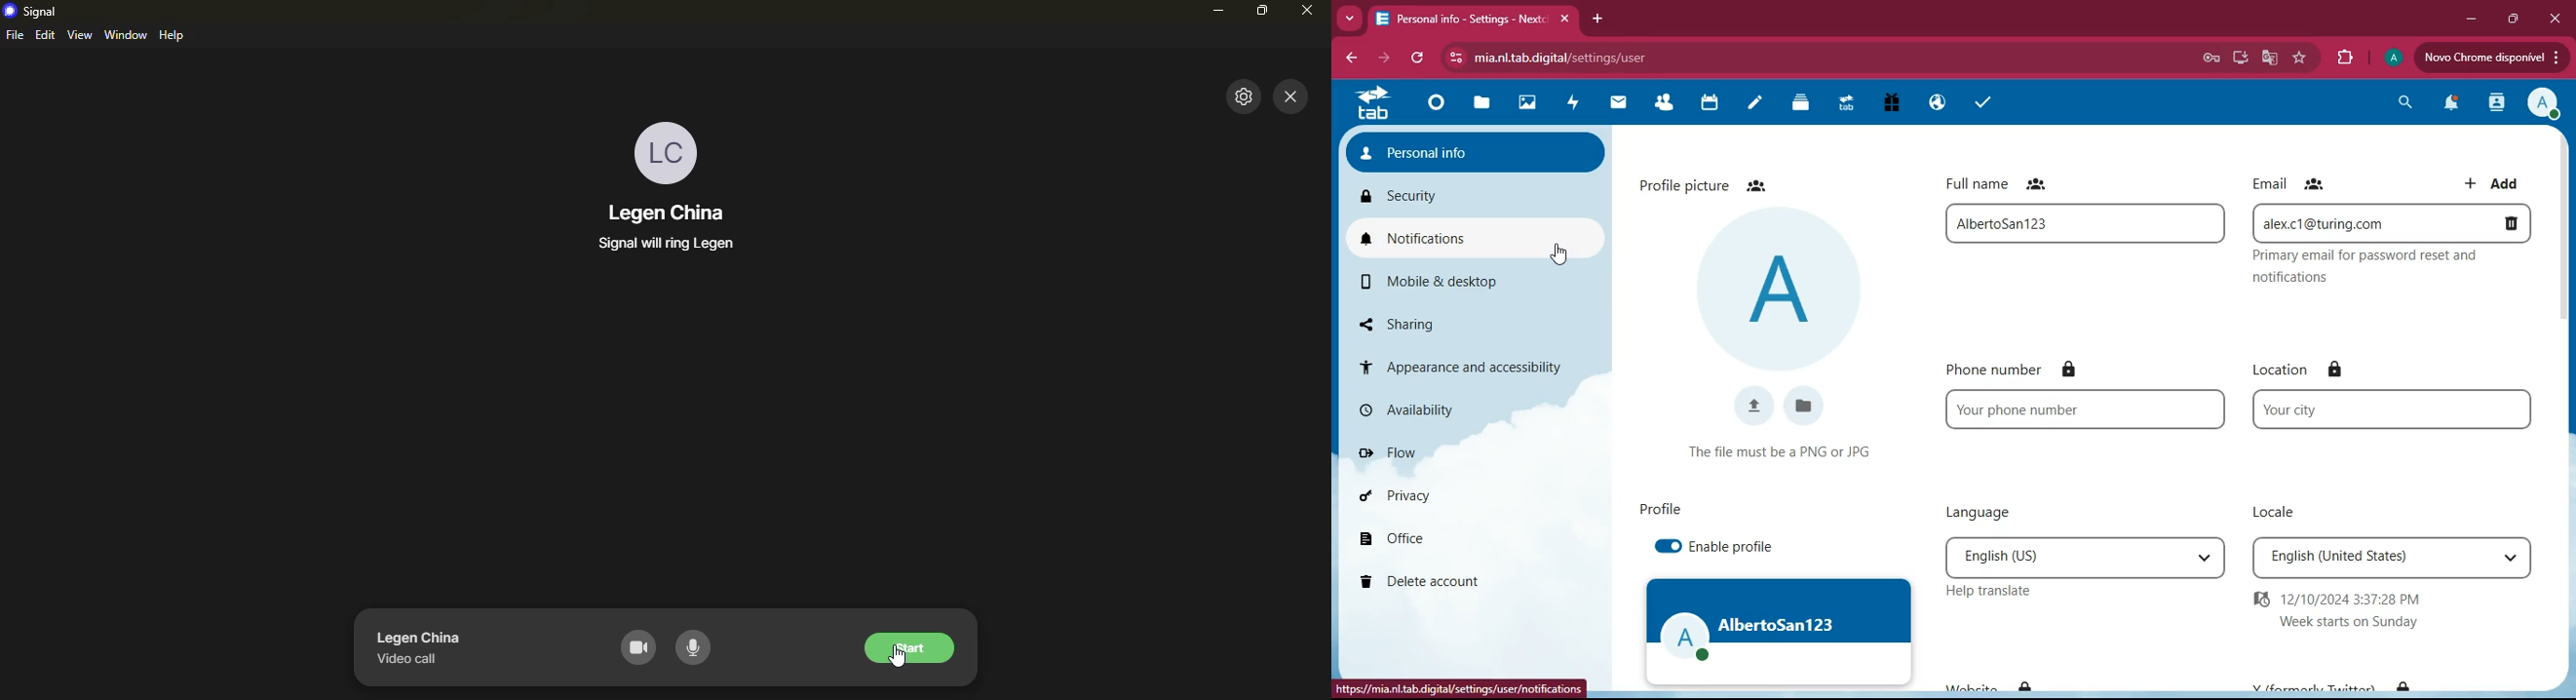  I want to click on language, so click(2011, 510).